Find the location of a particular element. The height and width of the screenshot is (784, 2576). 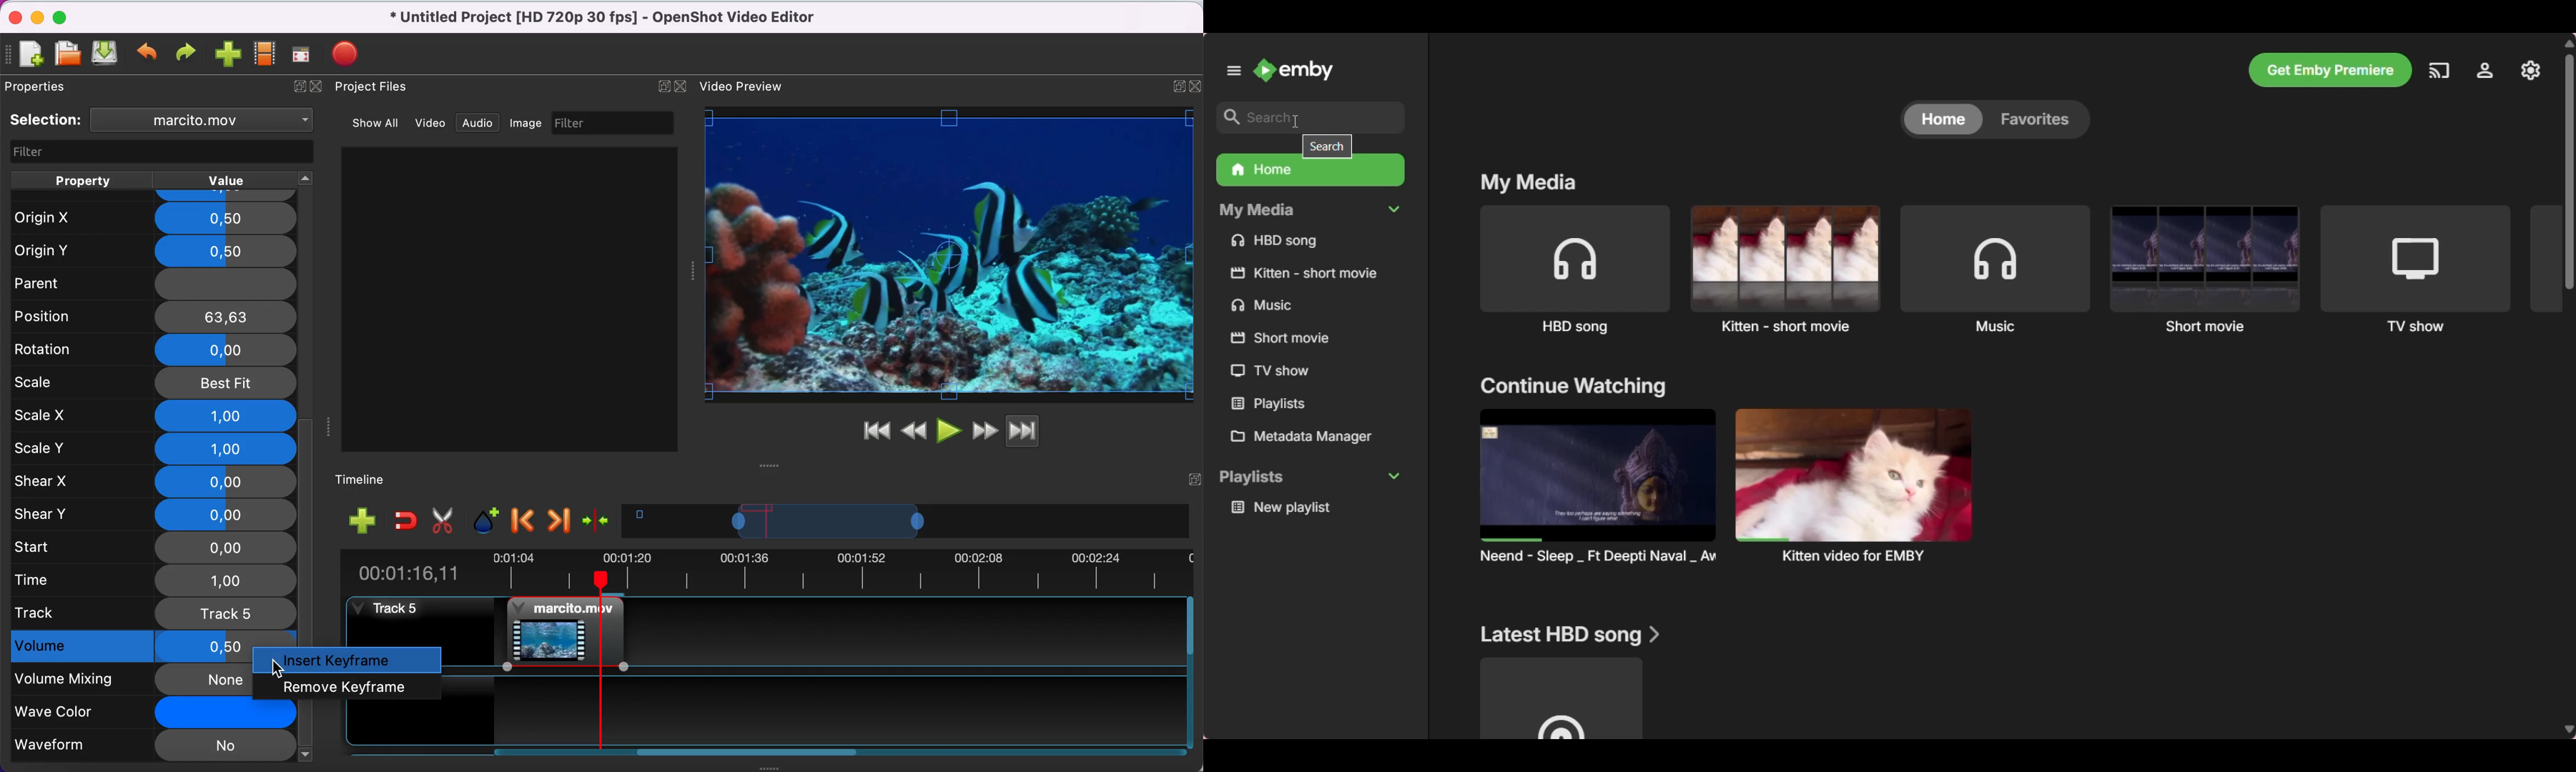

Go to home is located at coordinates (1294, 70).